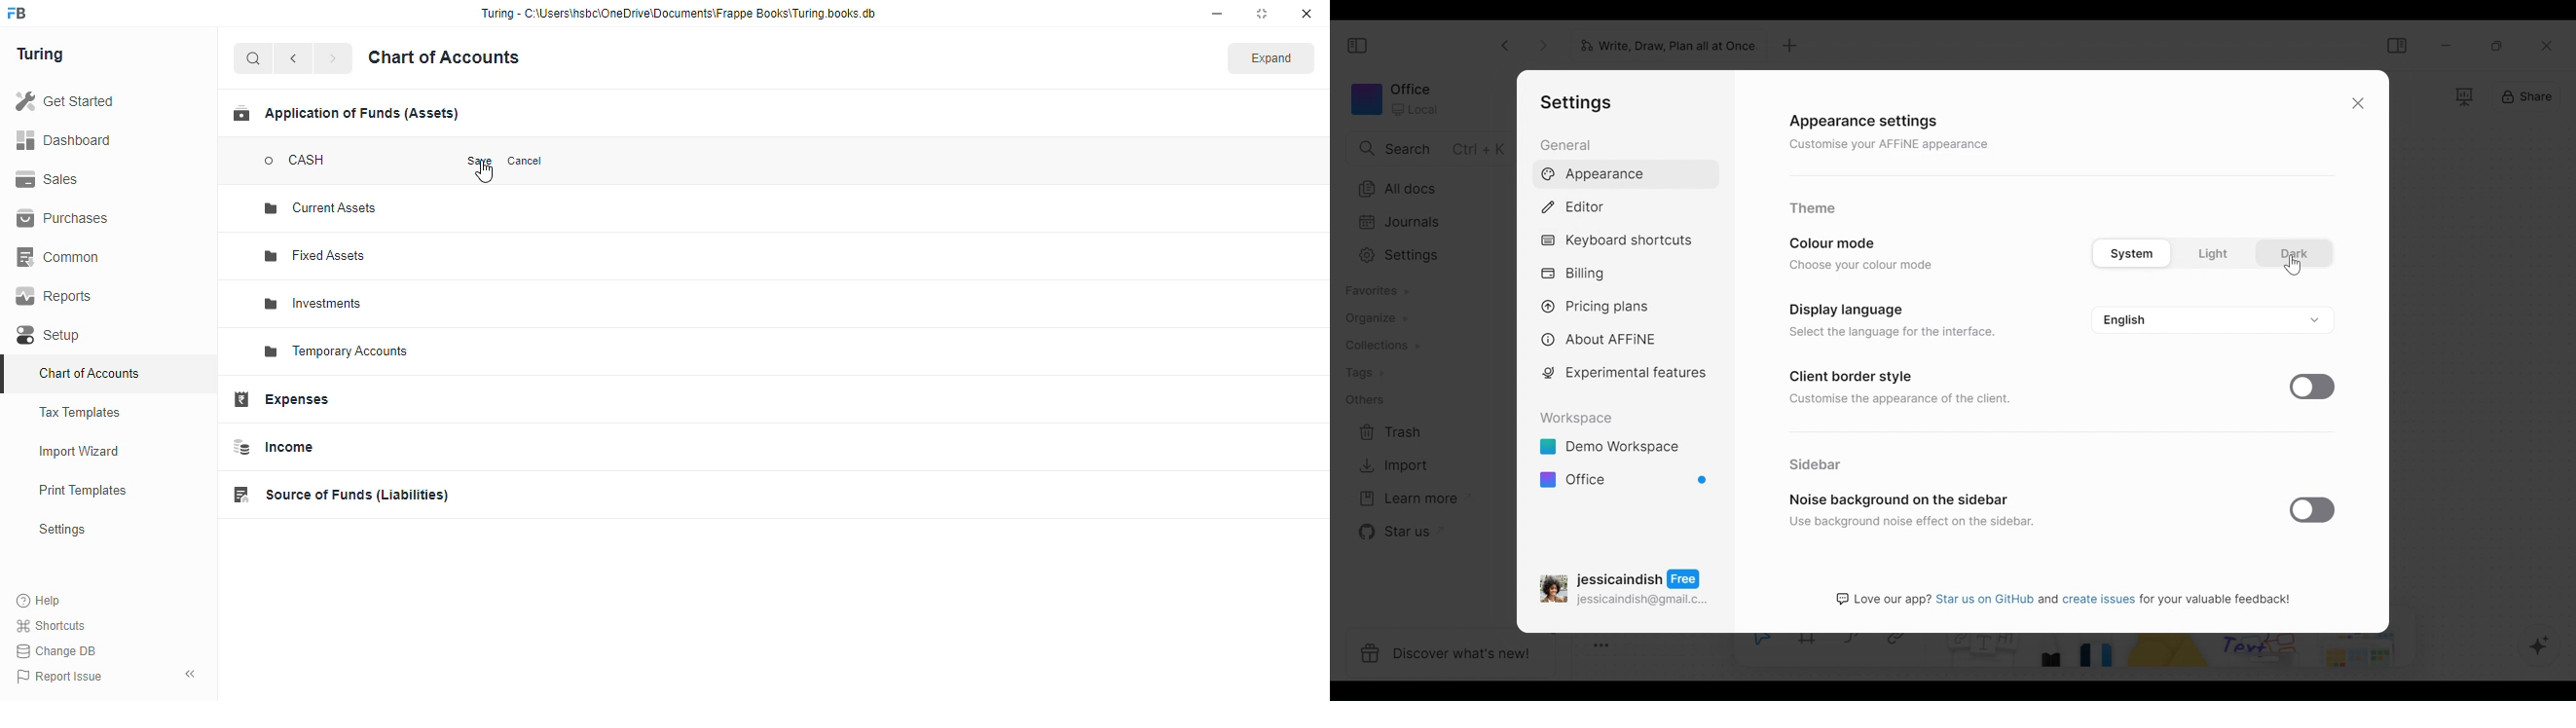 The height and width of the screenshot is (728, 2576). Describe the element at coordinates (2294, 269) in the screenshot. I see `cursor` at that location.